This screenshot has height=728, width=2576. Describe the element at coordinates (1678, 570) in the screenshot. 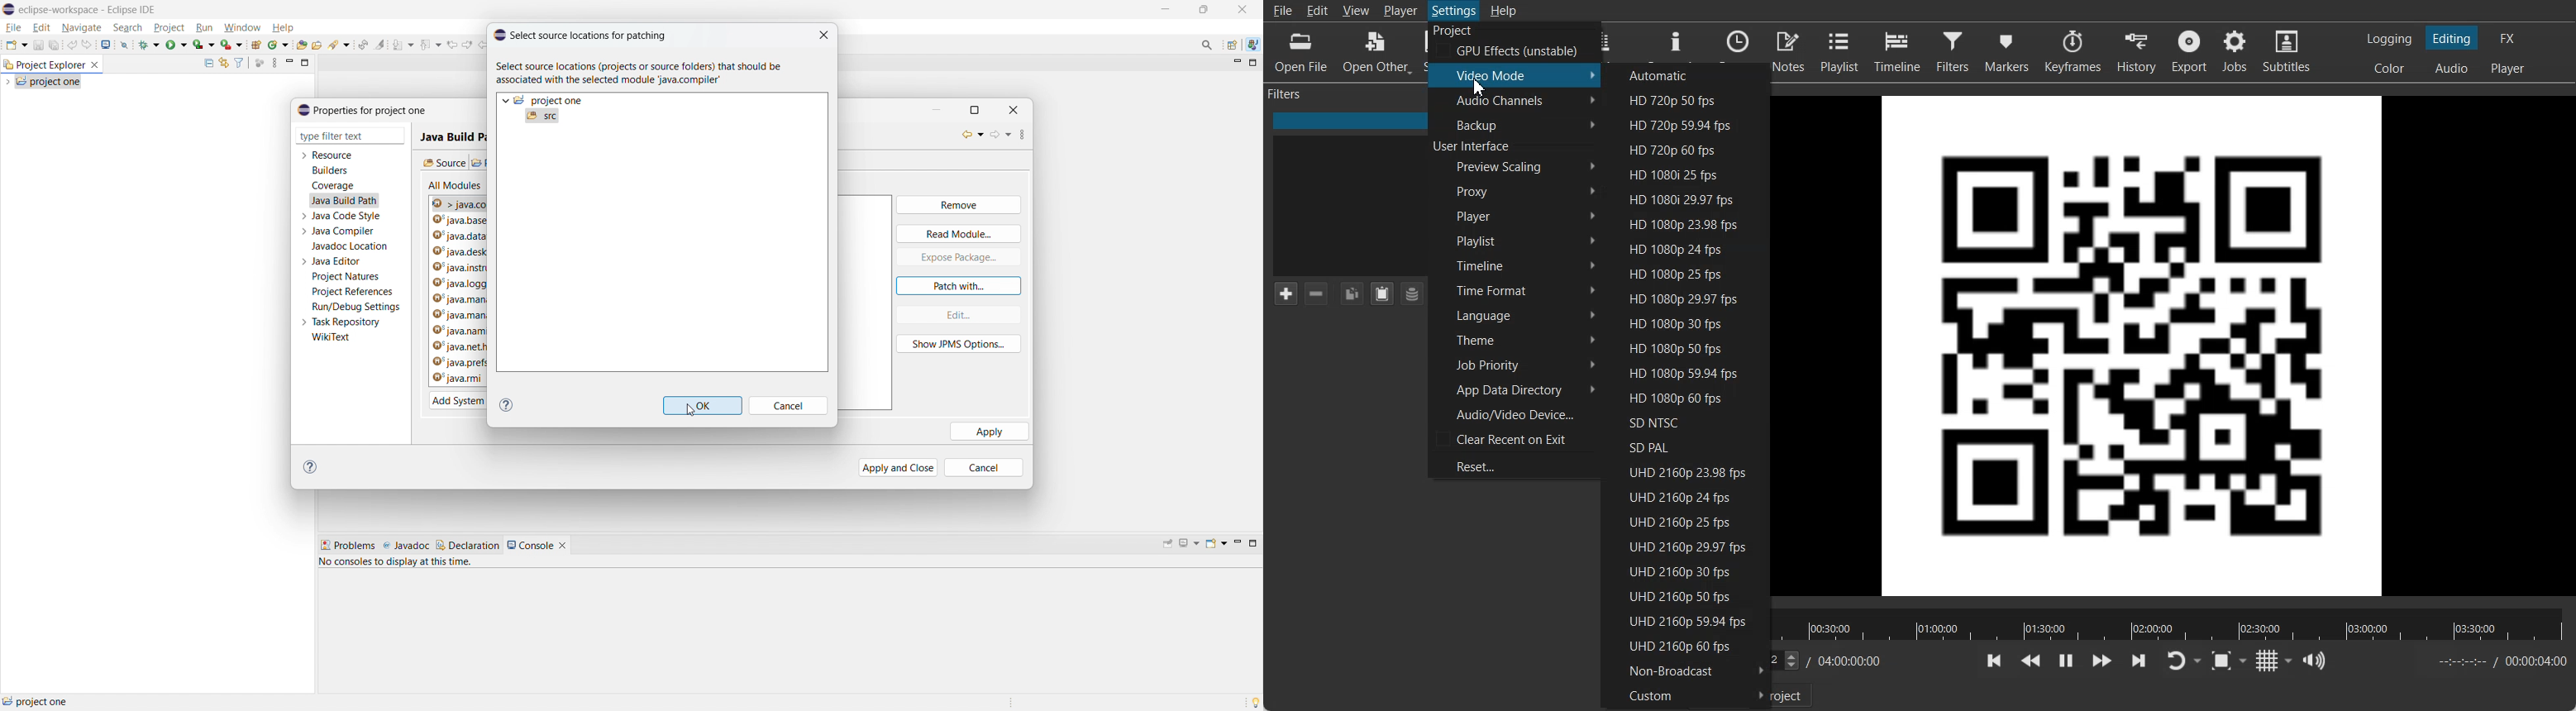

I see `UHD 2160p 30 fps` at that location.